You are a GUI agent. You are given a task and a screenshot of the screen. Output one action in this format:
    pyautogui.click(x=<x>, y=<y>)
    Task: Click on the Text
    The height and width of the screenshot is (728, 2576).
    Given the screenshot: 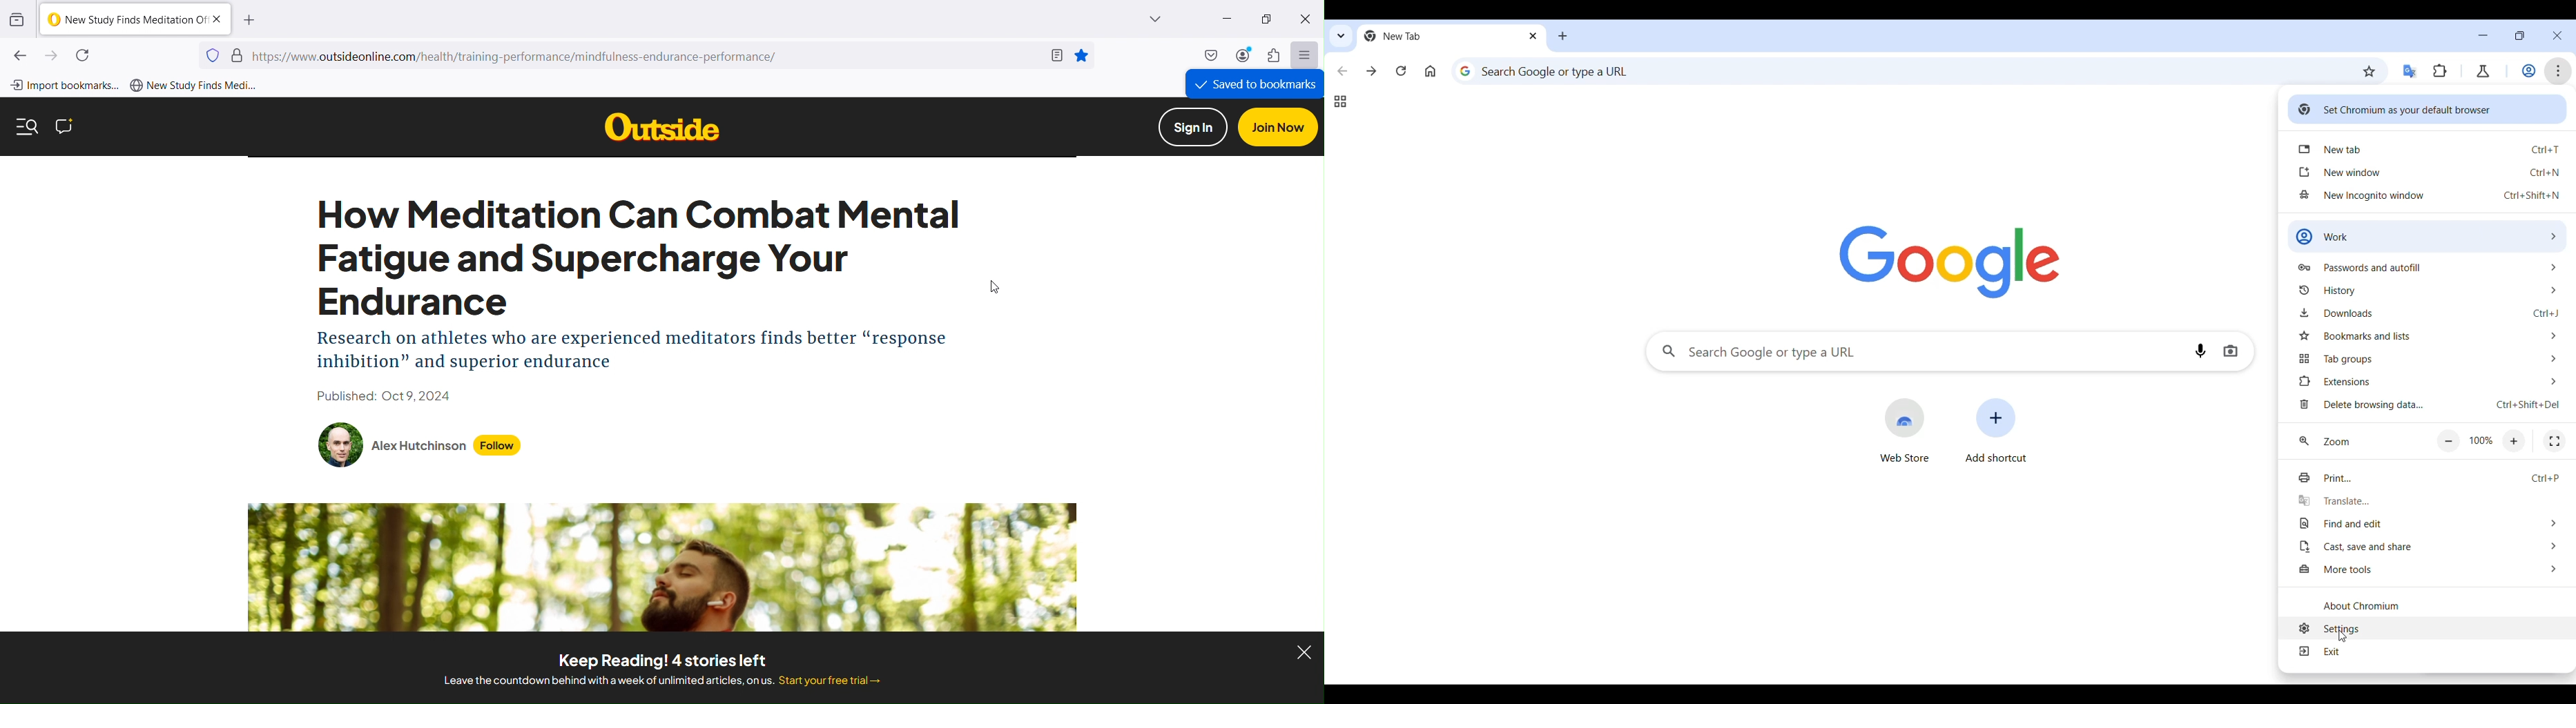 What is the action you would take?
    pyautogui.click(x=661, y=668)
    